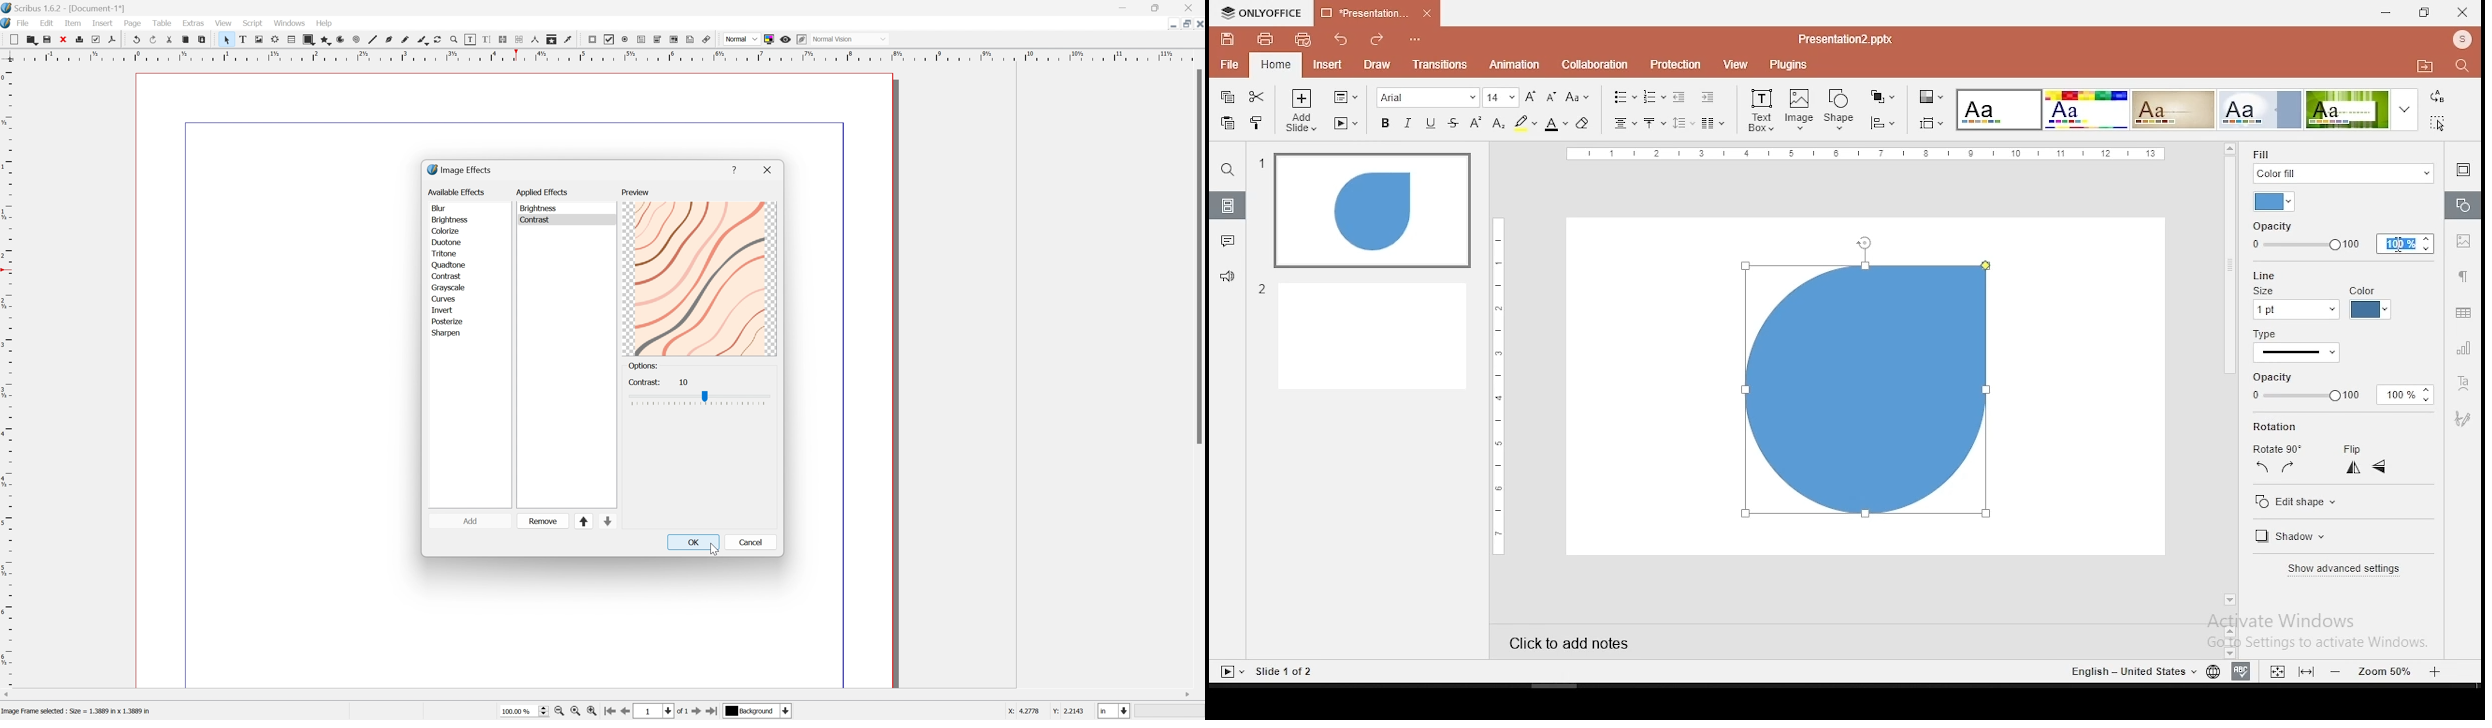 The width and height of the screenshot is (2492, 728). What do you see at coordinates (425, 41) in the screenshot?
I see `Calligraphic line` at bounding box center [425, 41].